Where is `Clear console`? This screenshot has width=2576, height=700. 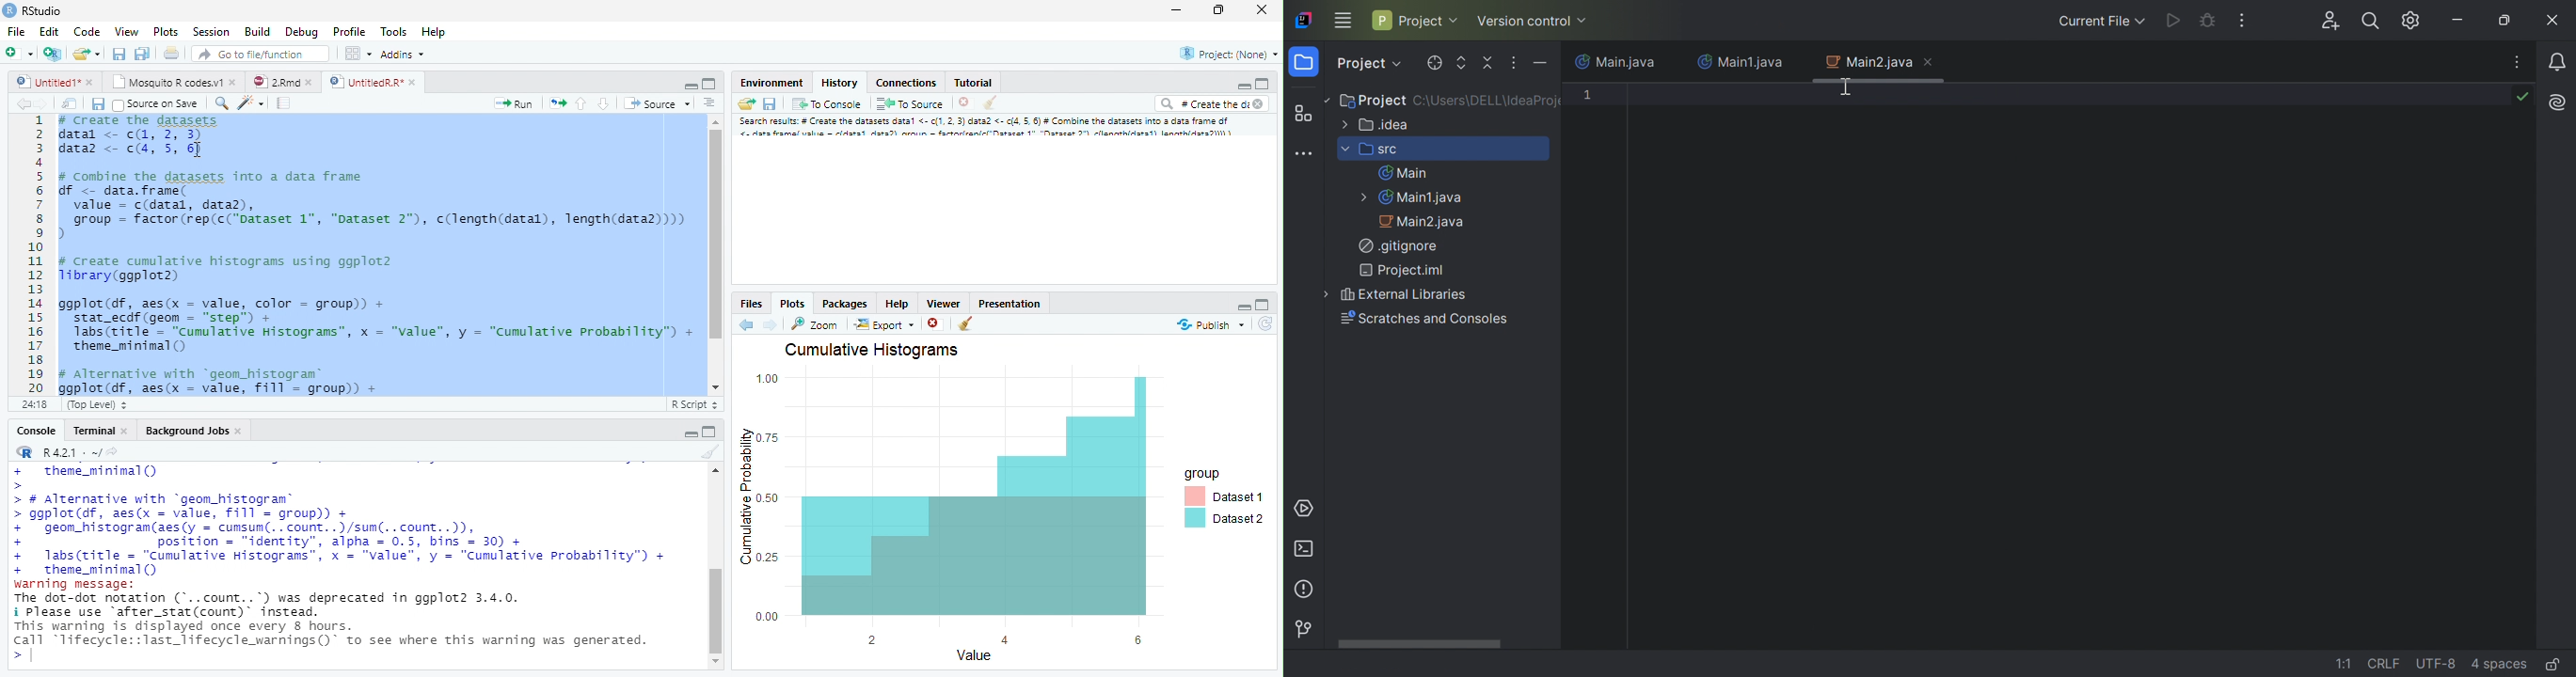 Clear console is located at coordinates (968, 325).